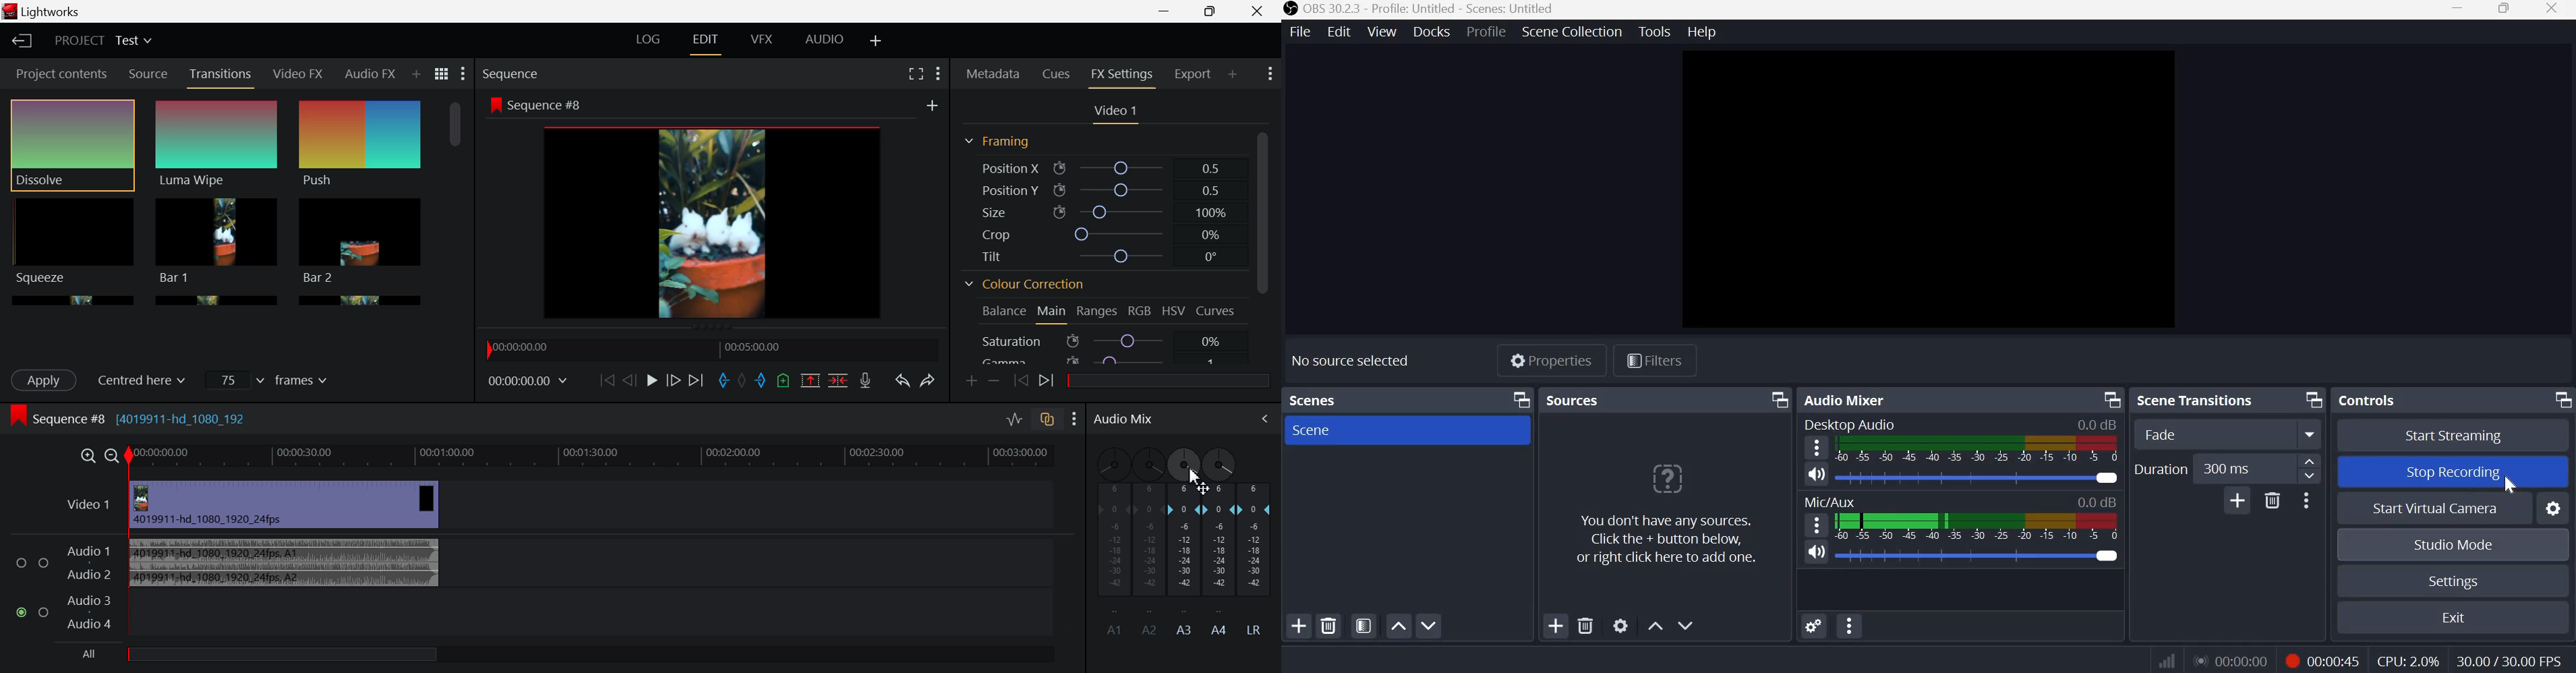  I want to click on Studio mode, so click(2453, 544).